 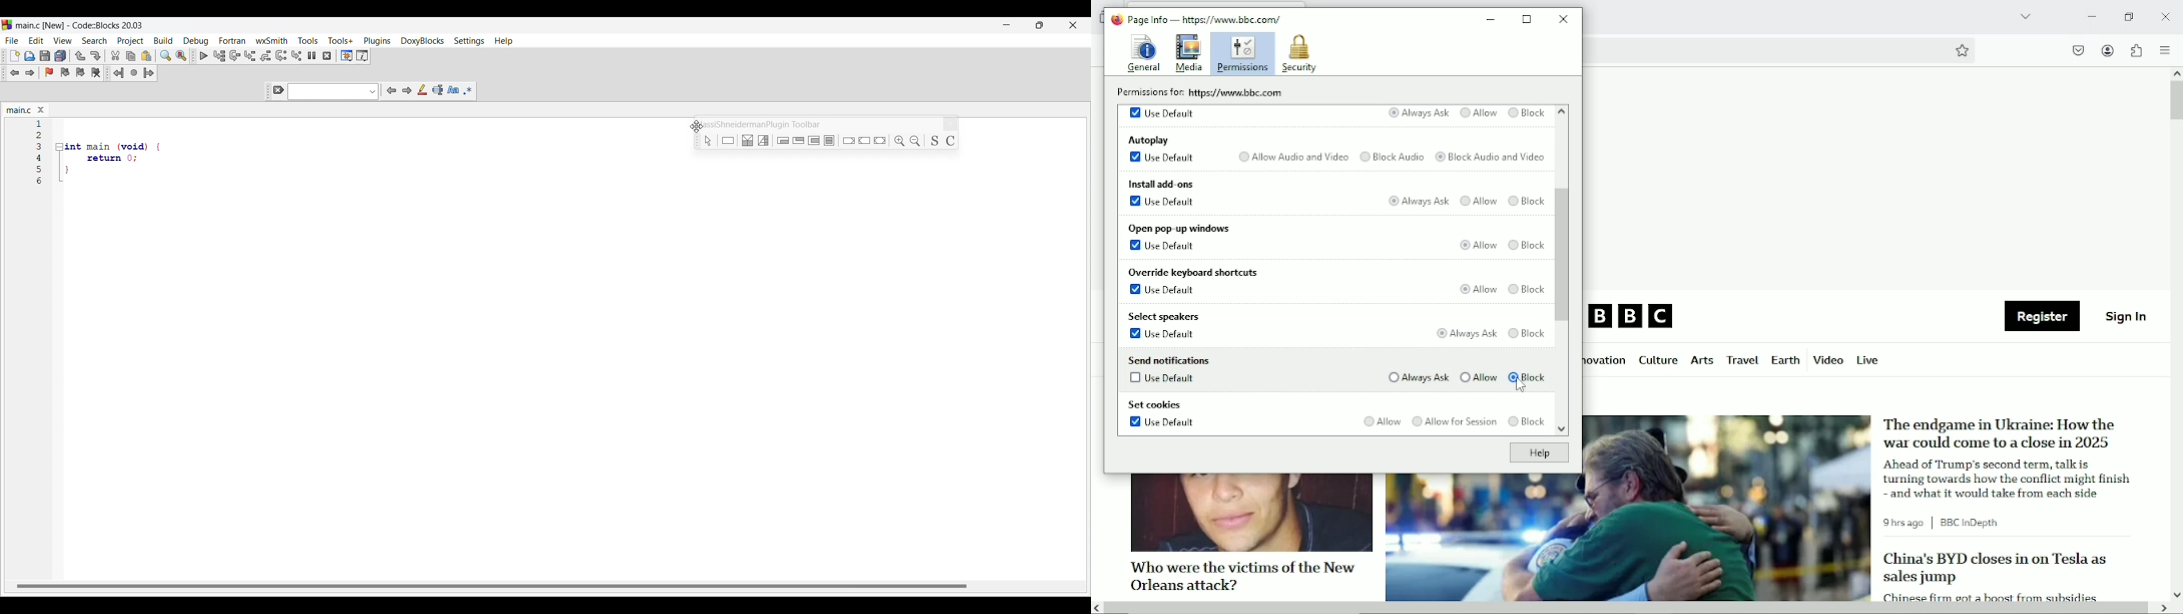 I want to click on close, so click(x=1565, y=18).